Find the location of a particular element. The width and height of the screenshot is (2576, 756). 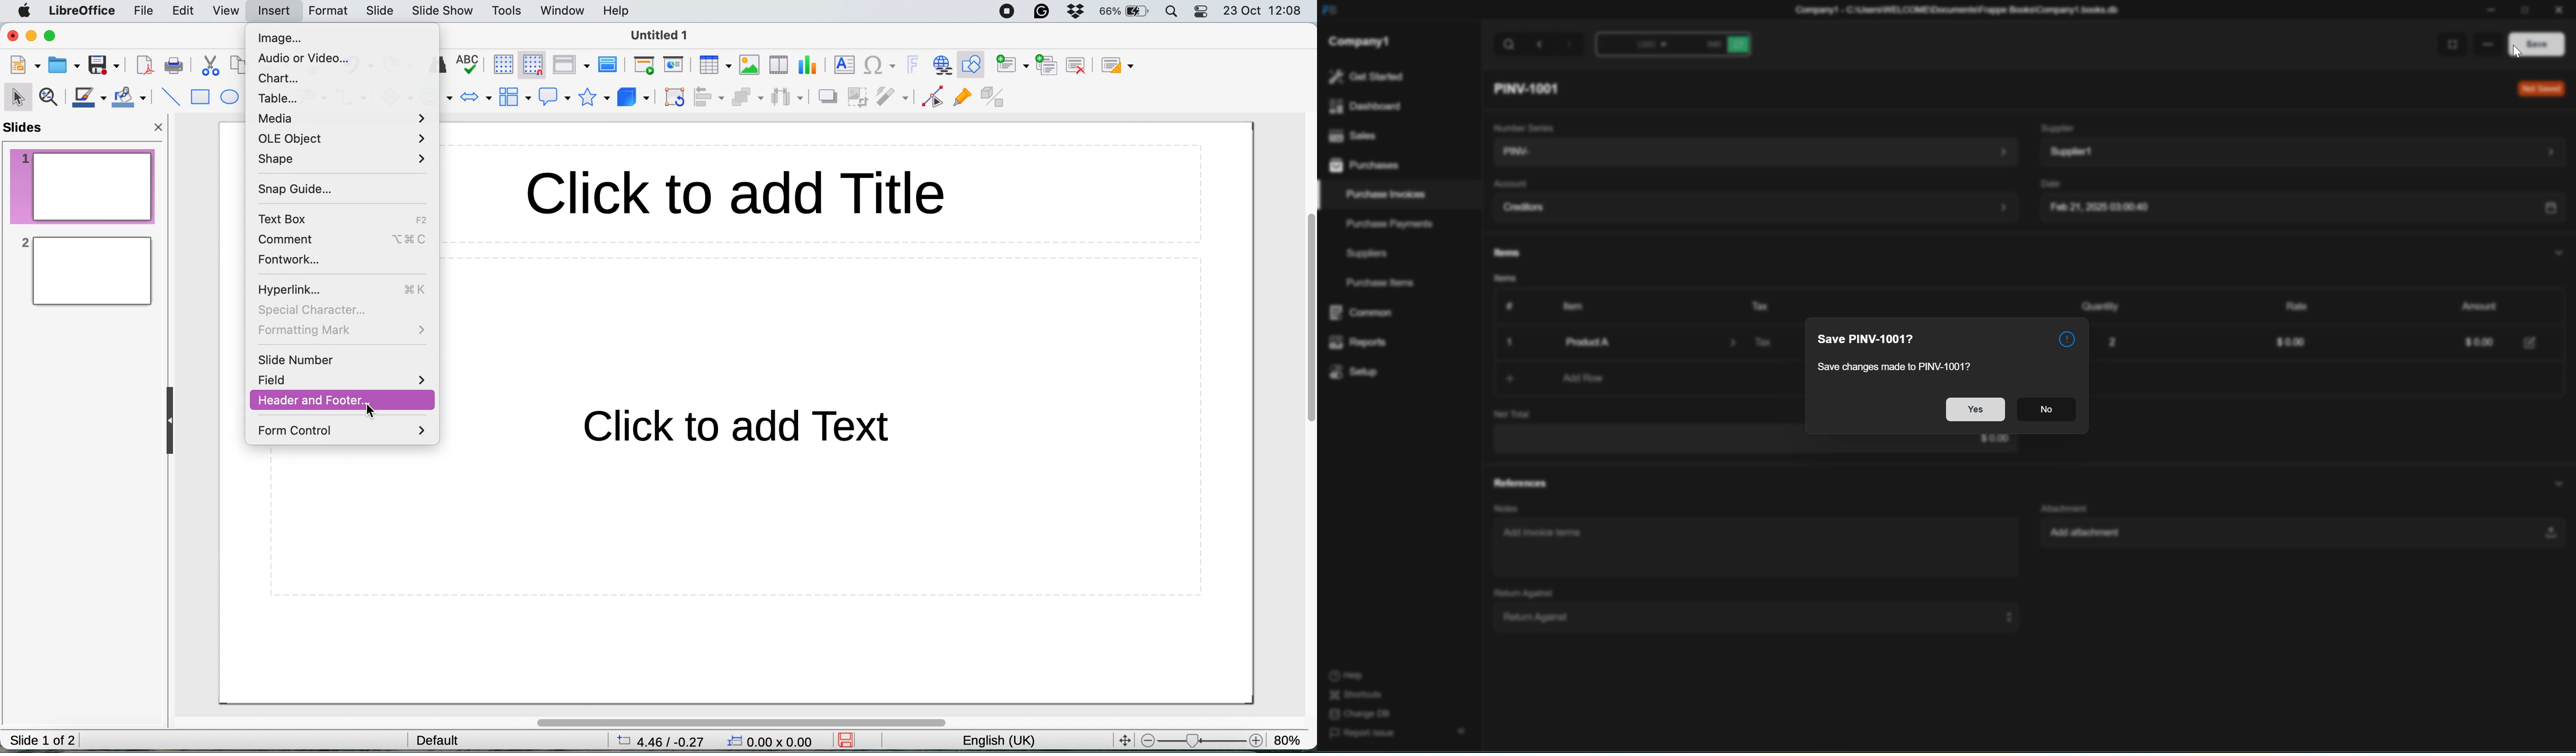

Add invoice terms is located at coordinates (1546, 536).